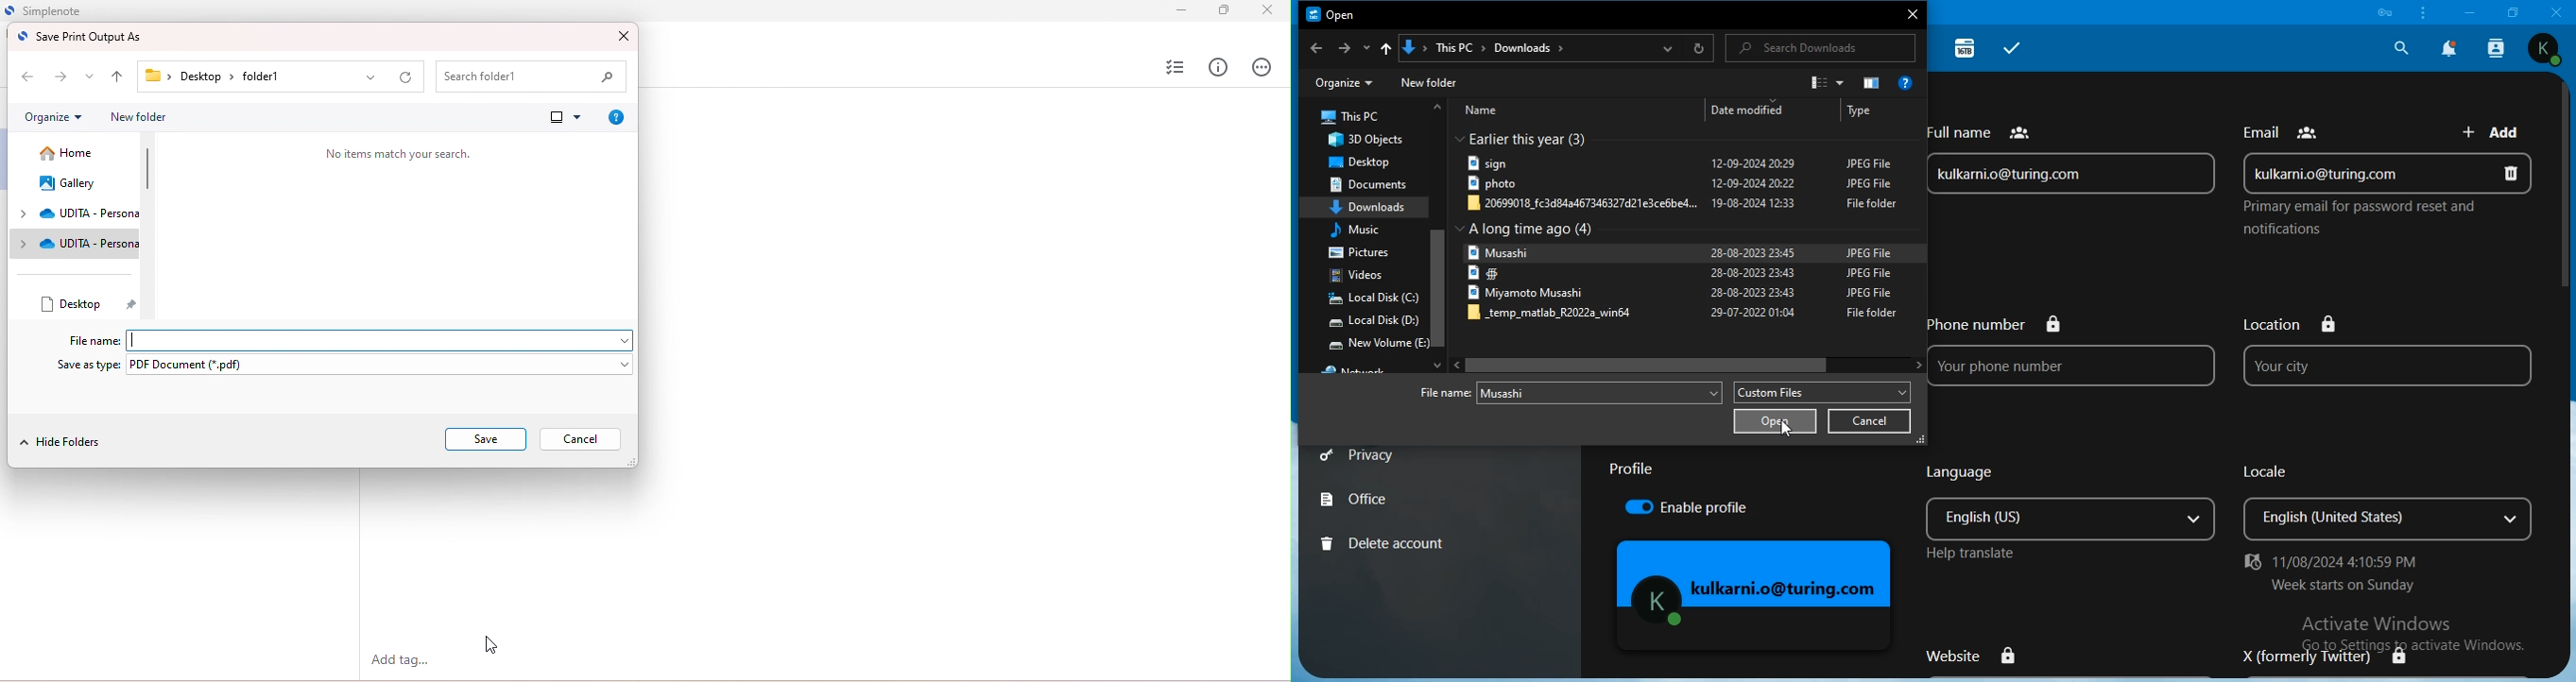 The width and height of the screenshot is (2576, 700). What do you see at coordinates (2399, 47) in the screenshot?
I see `search` at bounding box center [2399, 47].